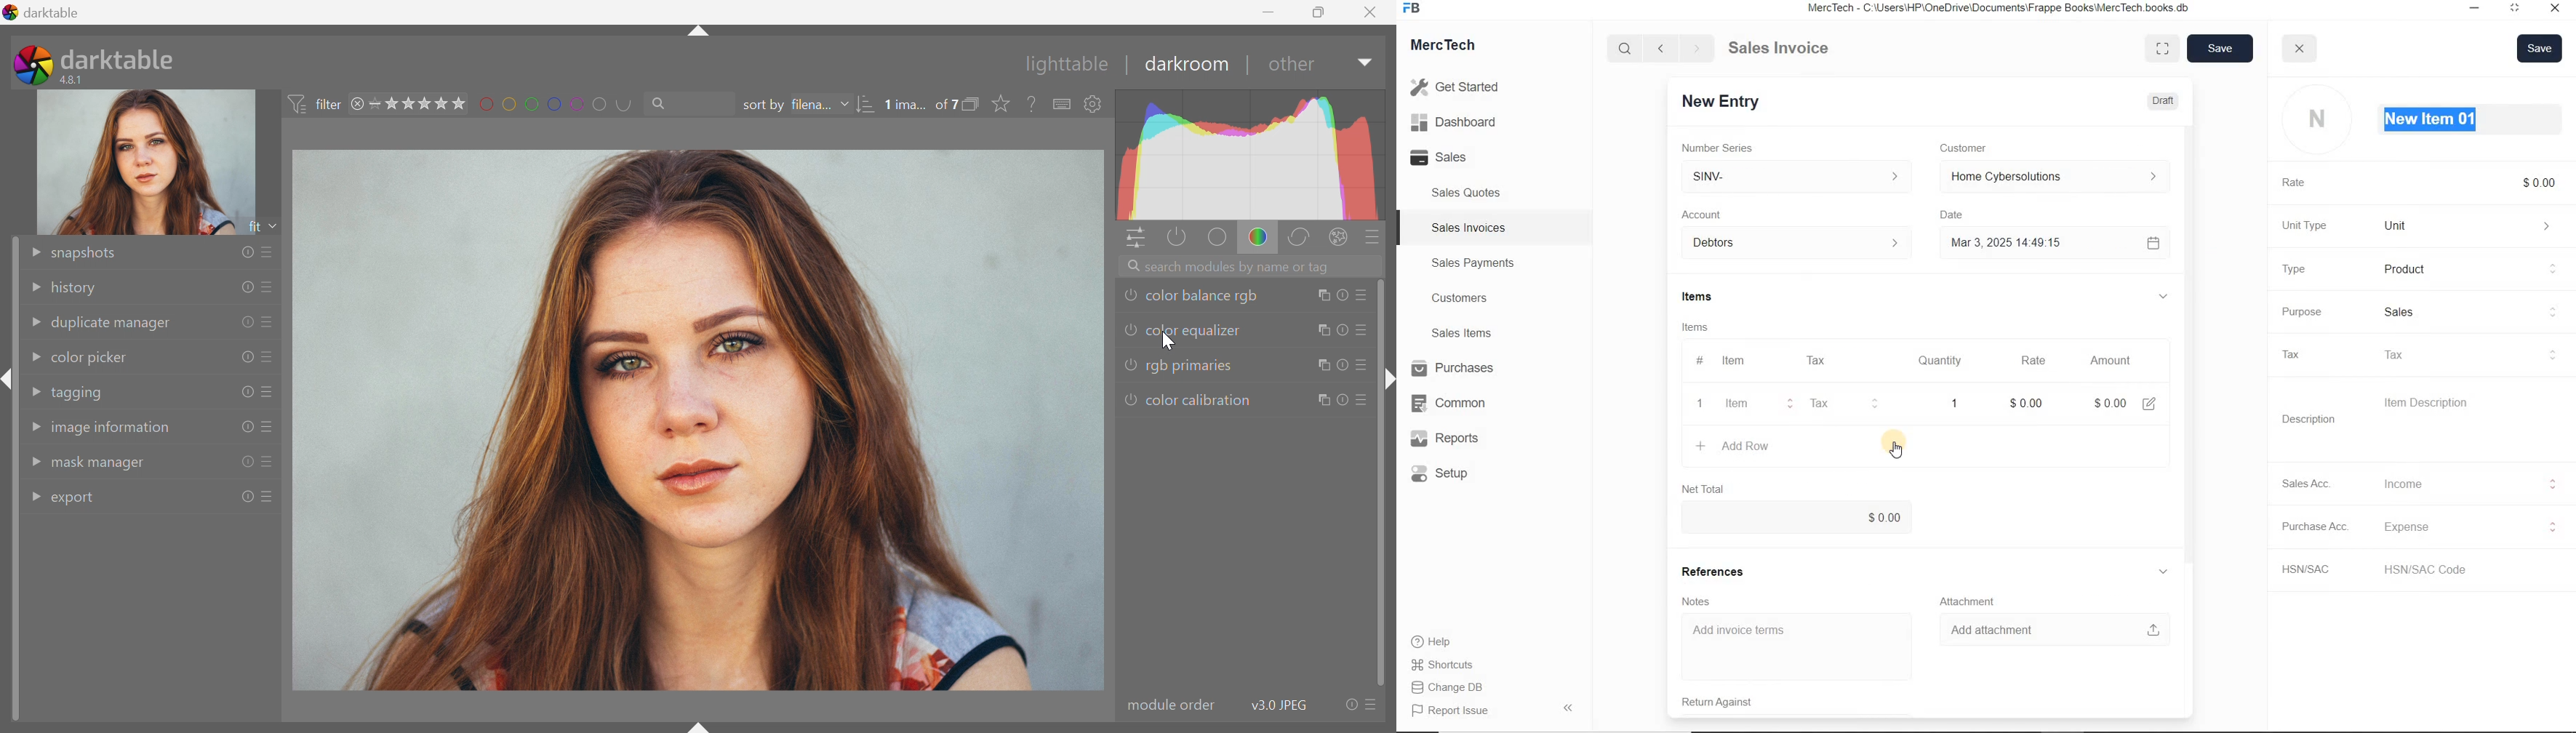  I want to click on show global preference, so click(1093, 104).